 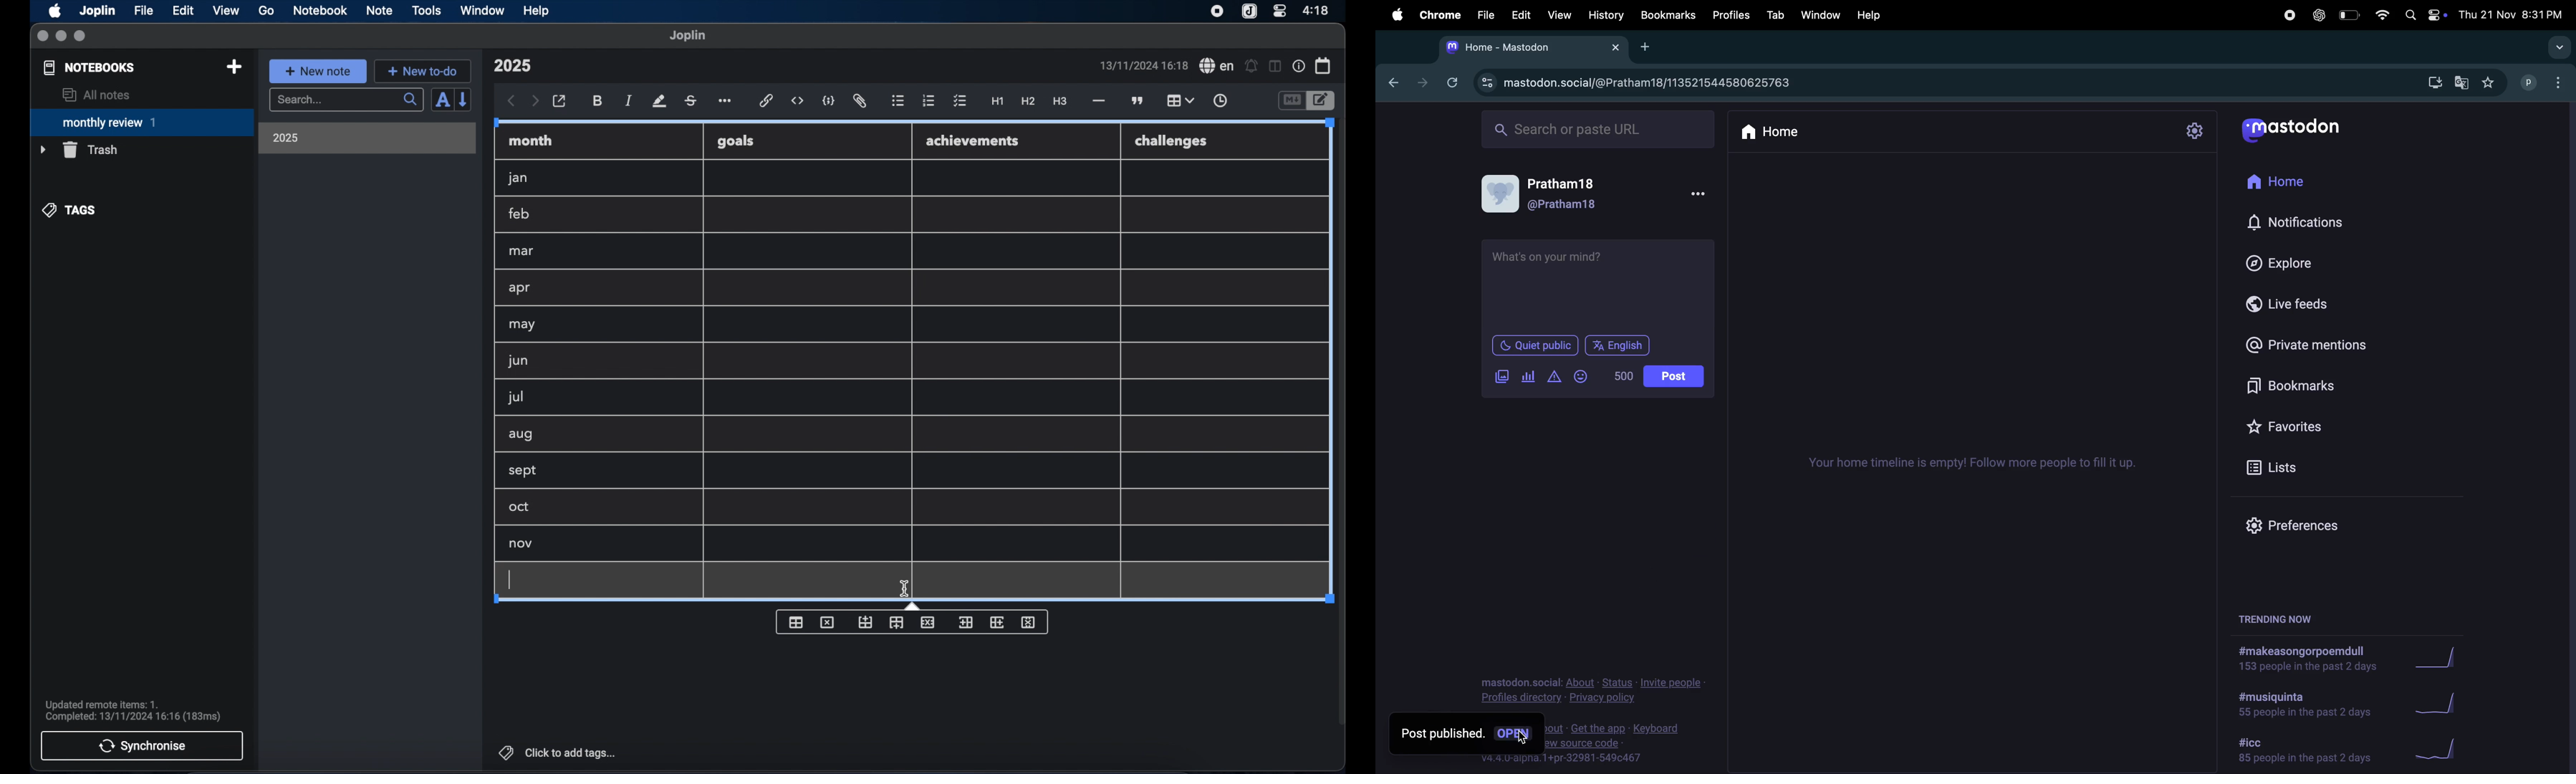 I want to click on Joplin, so click(x=99, y=11).